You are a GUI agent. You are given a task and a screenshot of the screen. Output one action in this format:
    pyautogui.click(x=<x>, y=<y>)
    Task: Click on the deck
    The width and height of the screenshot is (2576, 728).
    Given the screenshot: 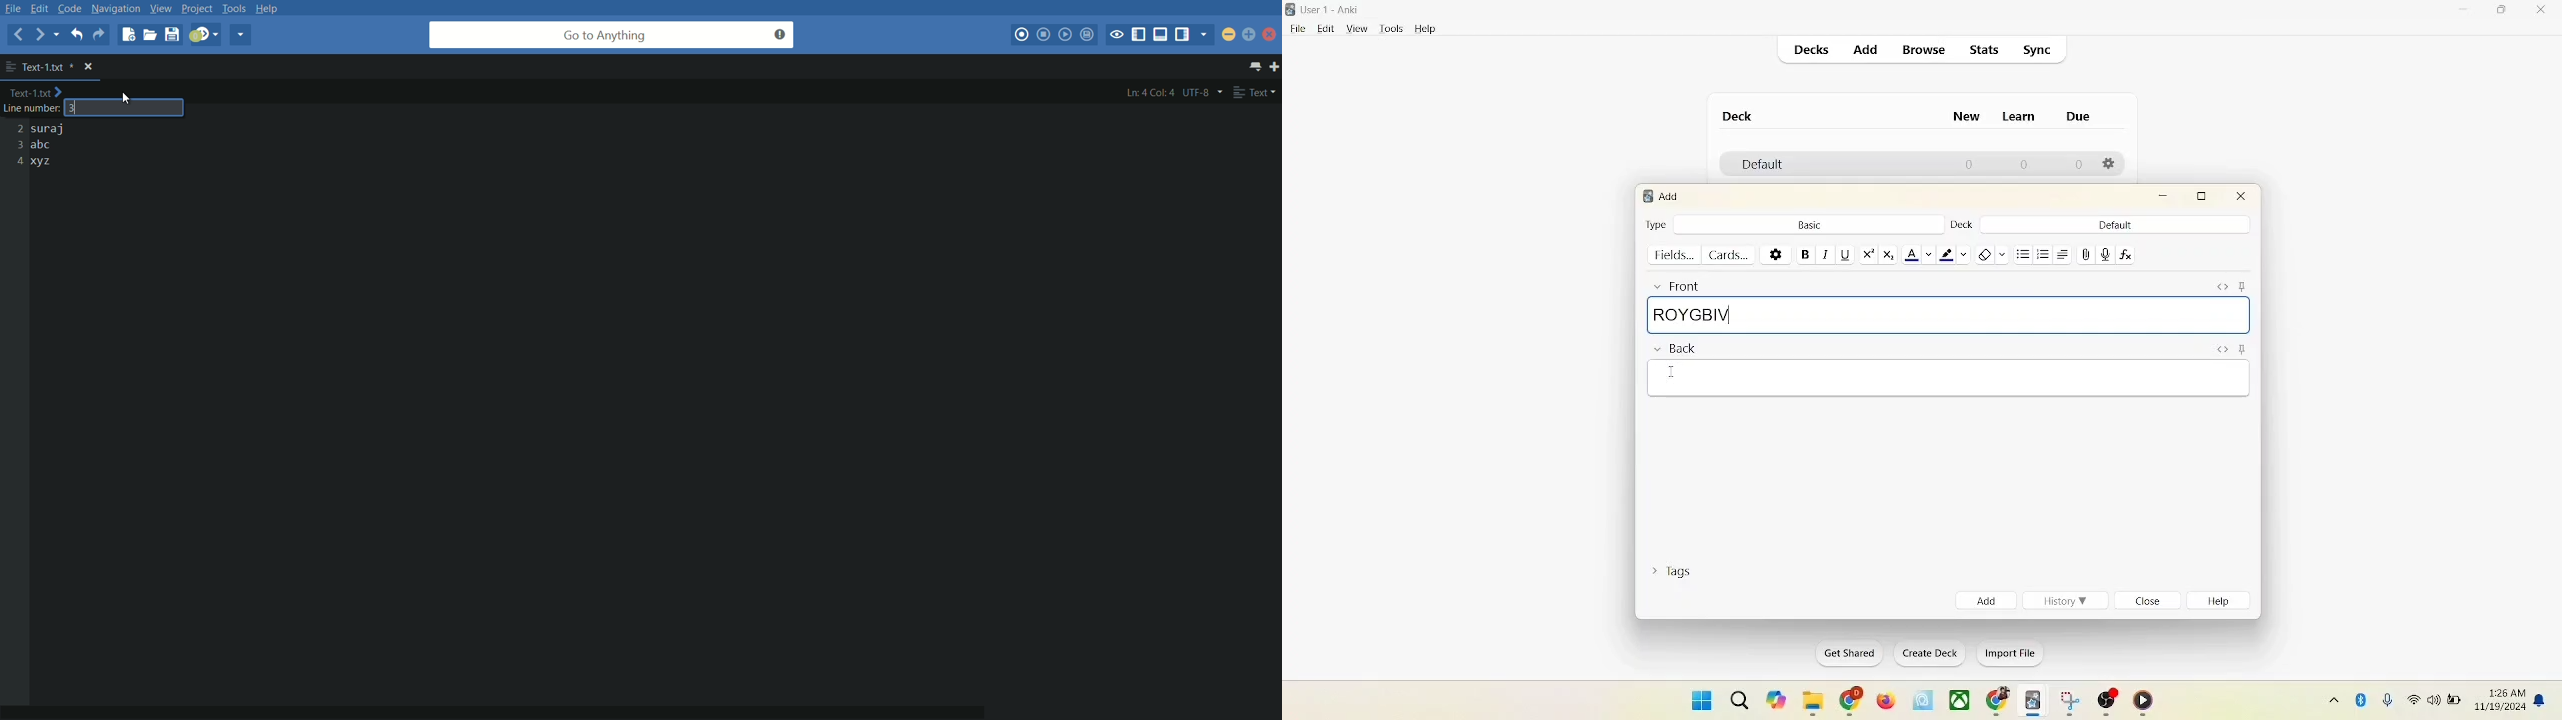 What is the action you would take?
    pyautogui.click(x=1738, y=116)
    